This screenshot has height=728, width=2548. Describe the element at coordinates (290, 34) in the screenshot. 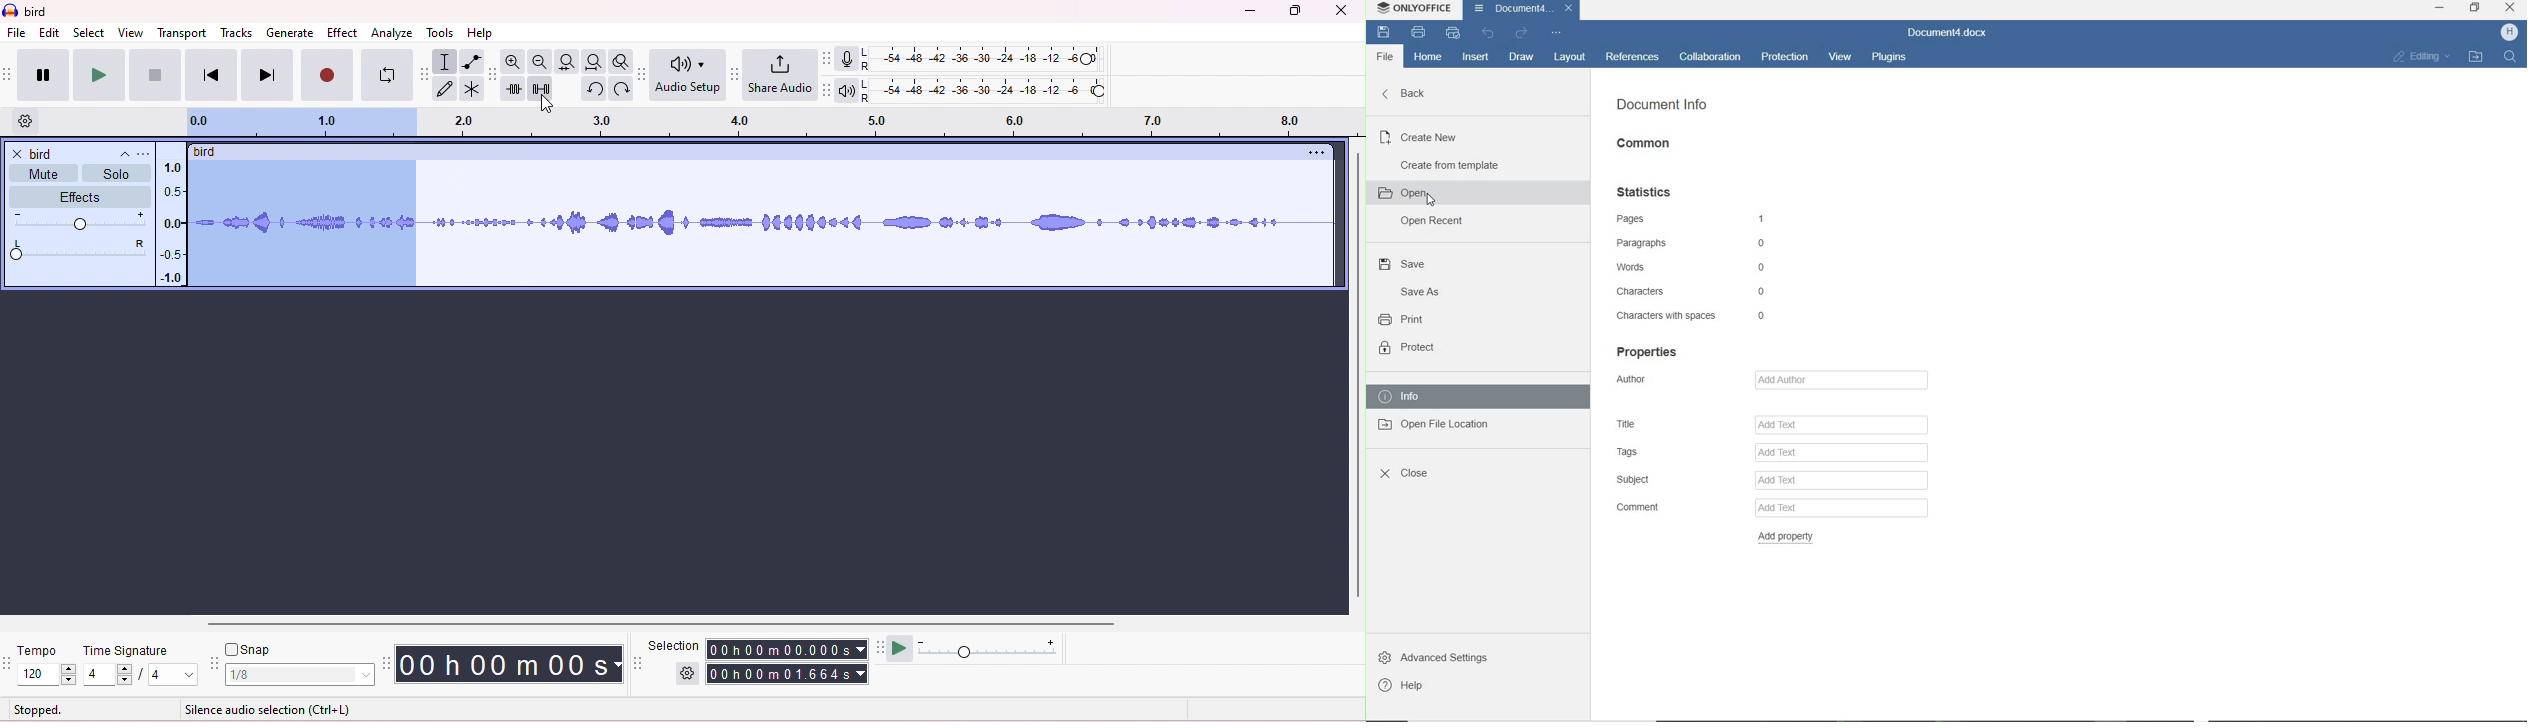

I see `generate` at that location.